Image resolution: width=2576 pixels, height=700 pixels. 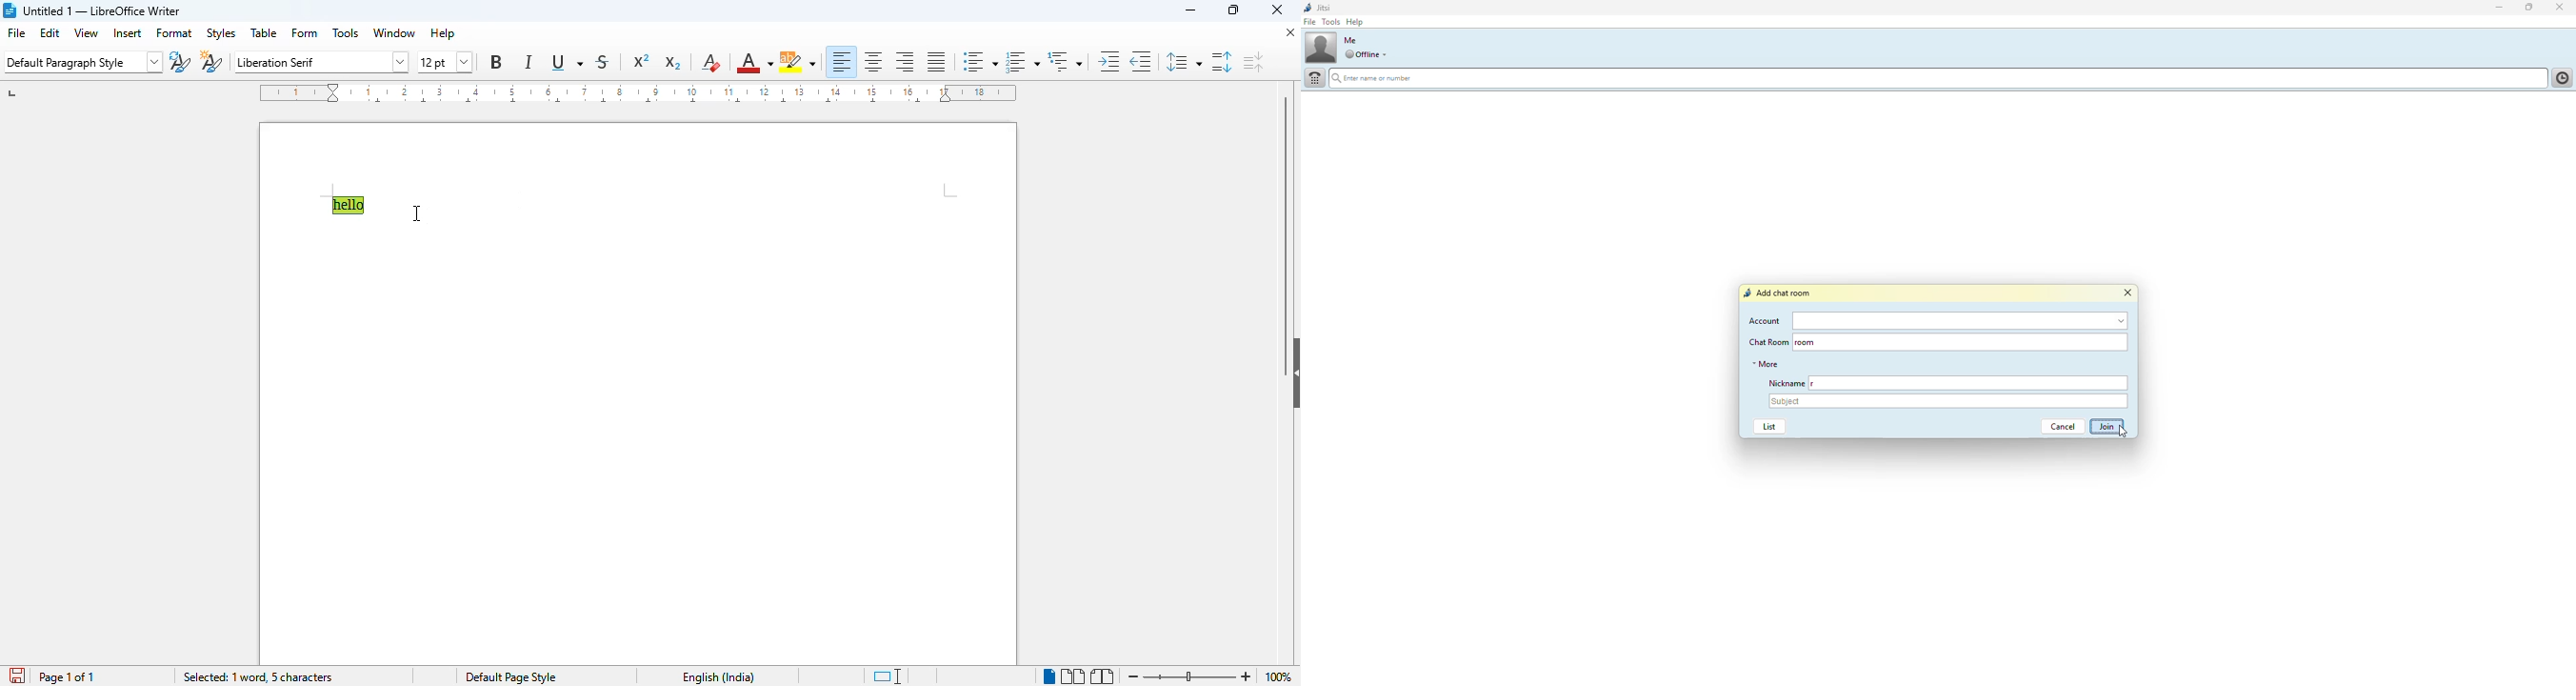 What do you see at coordinates (1247, 676) in the screenshot?
I see `zoom in` at bounding box center [1247, 676].